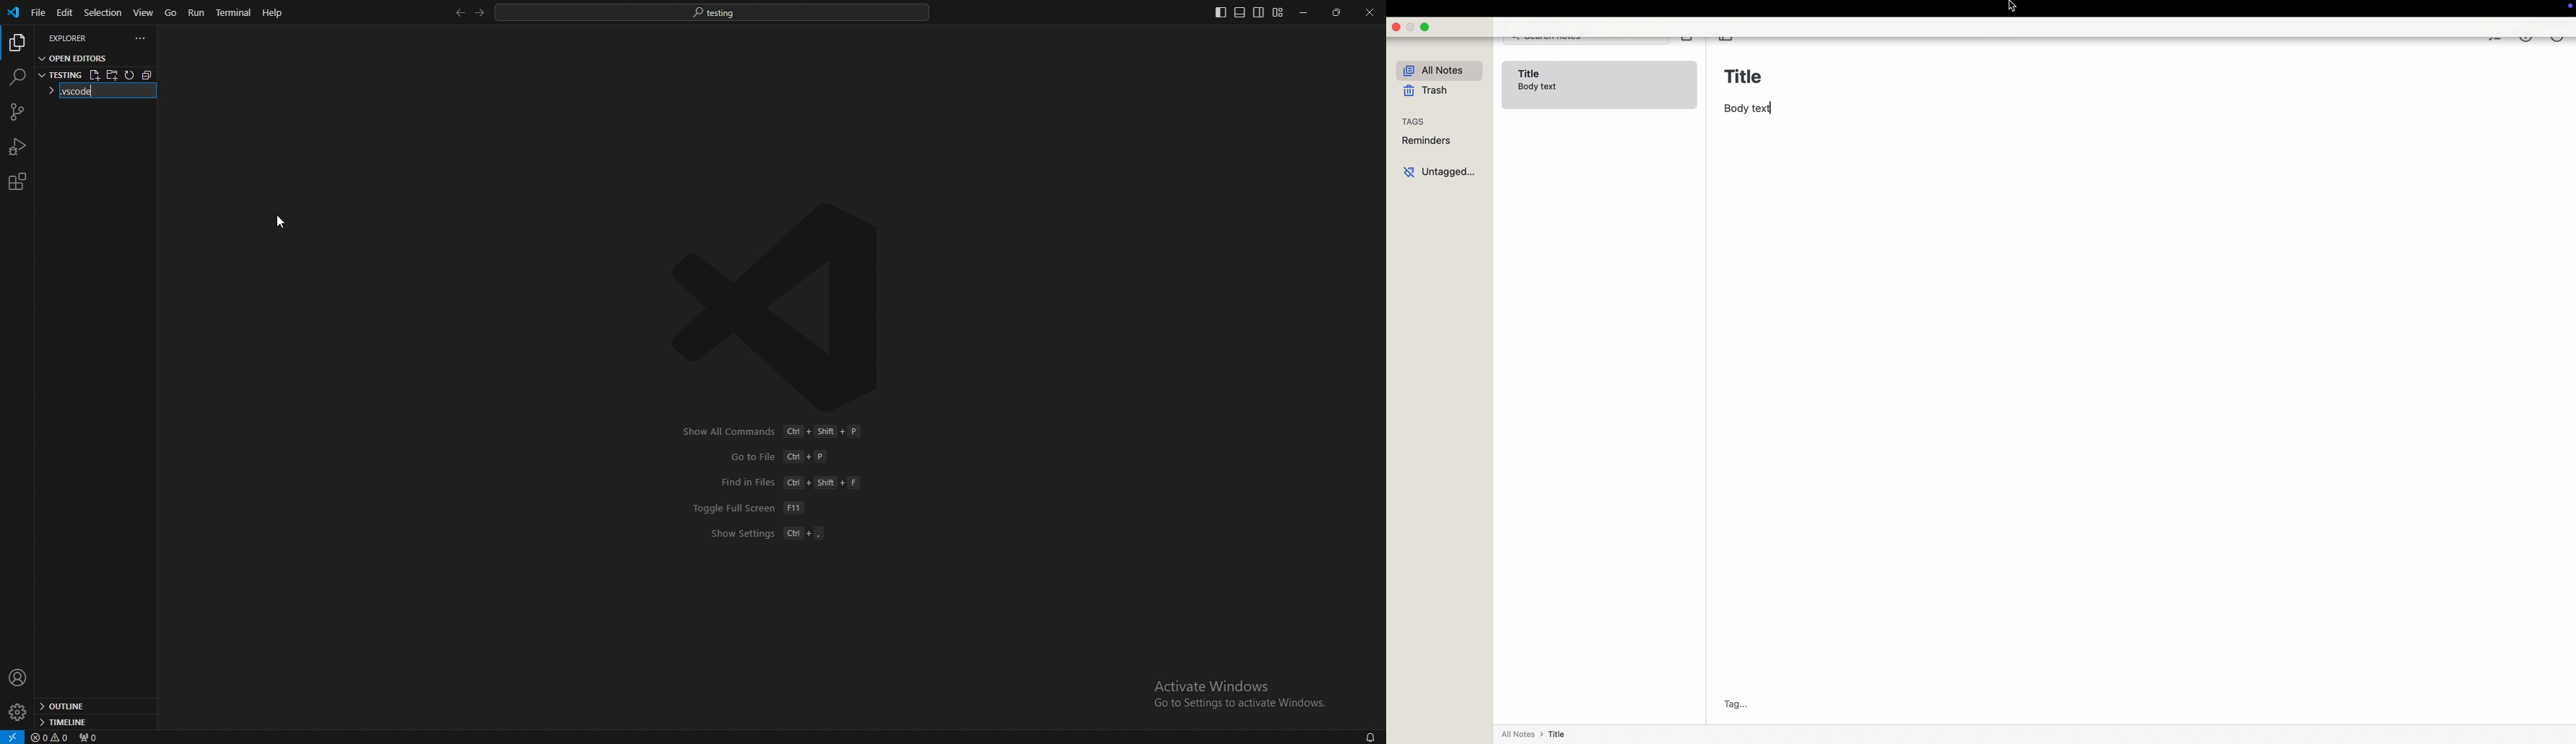 The image size is (2576, 756). What do you see at coordinates (1599, 85) in the screenshot?
I see `Title Body text` at bounding box center [1599, 85].